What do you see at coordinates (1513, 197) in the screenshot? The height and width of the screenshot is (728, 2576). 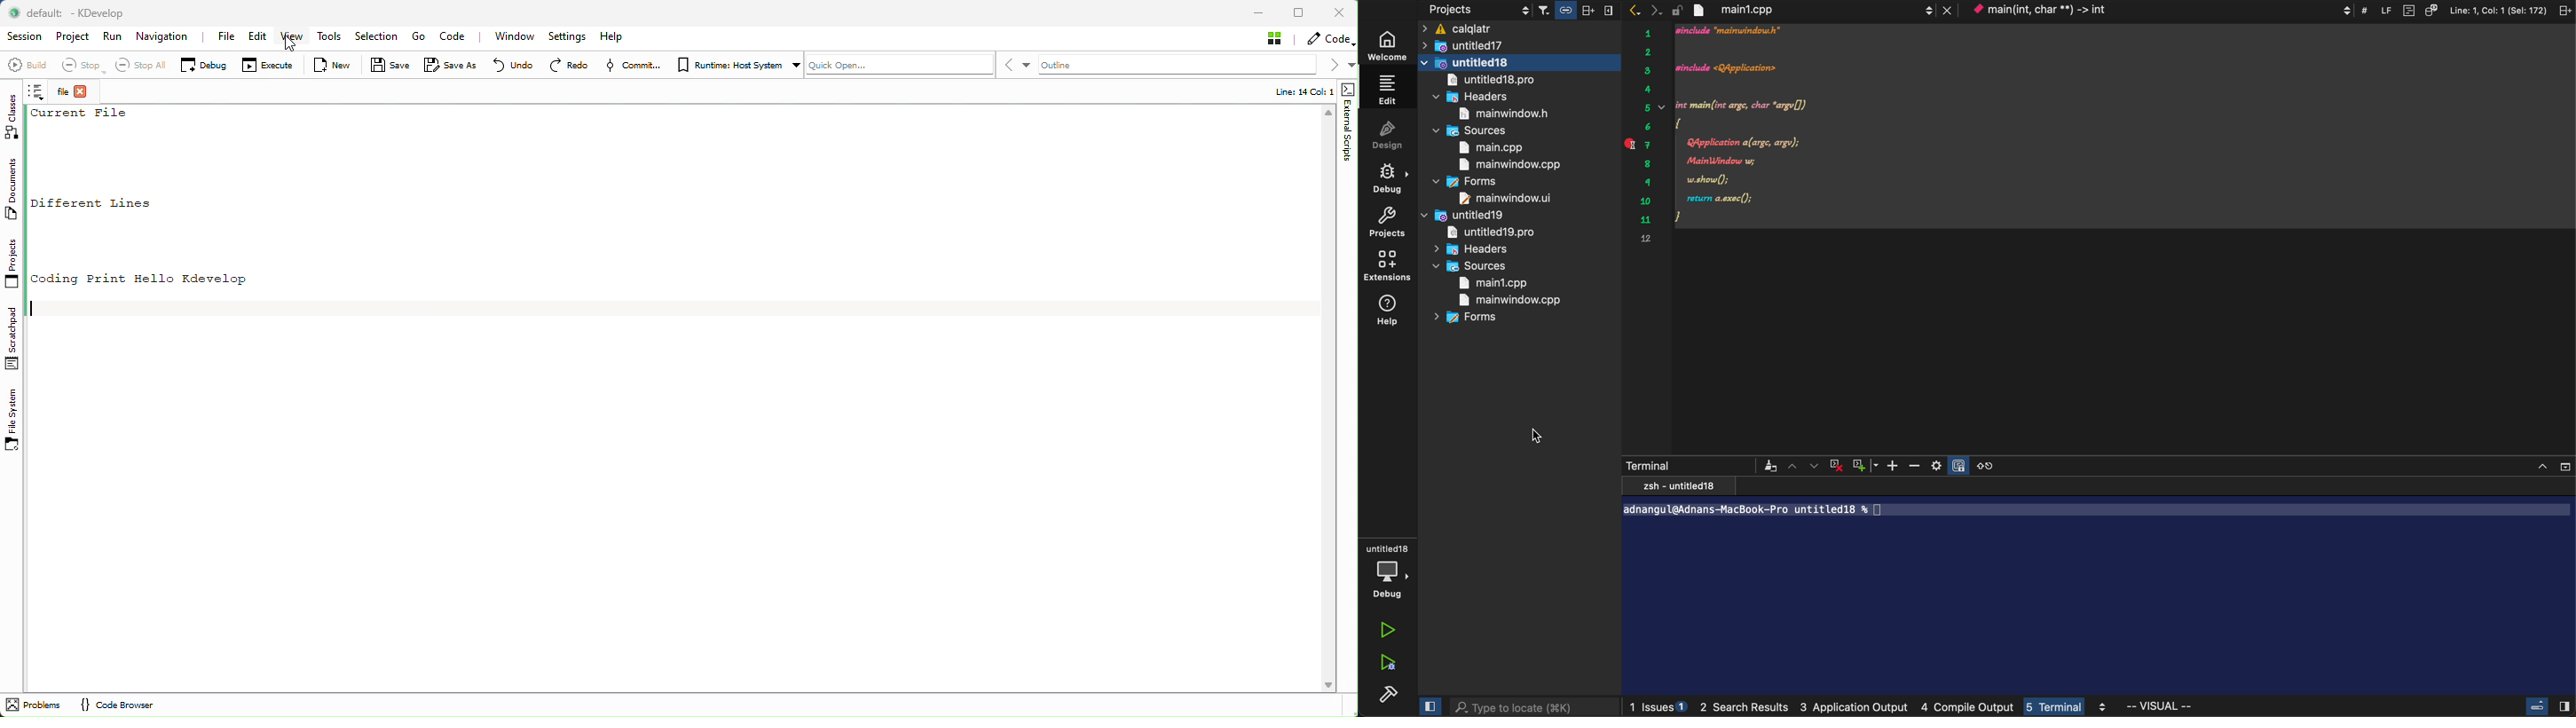 I see `main window` at bounding box center [1513, 197].